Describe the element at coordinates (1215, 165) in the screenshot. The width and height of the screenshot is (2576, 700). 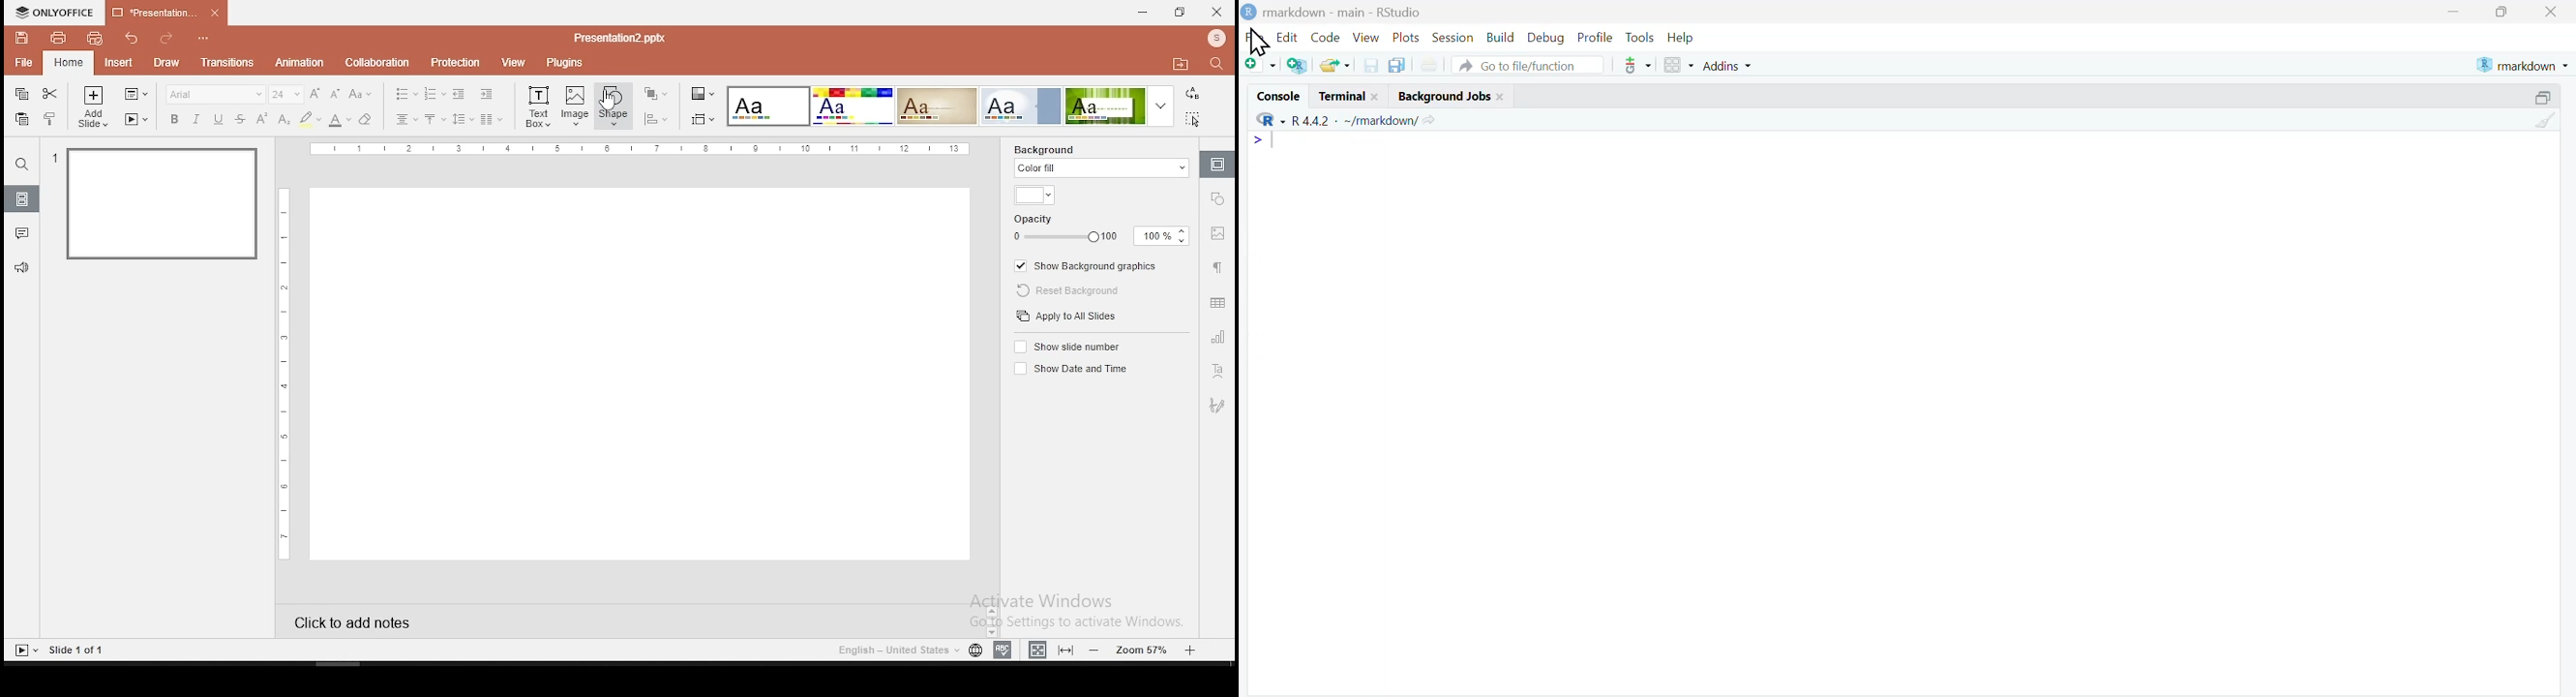
I see `slide settings` at that location.